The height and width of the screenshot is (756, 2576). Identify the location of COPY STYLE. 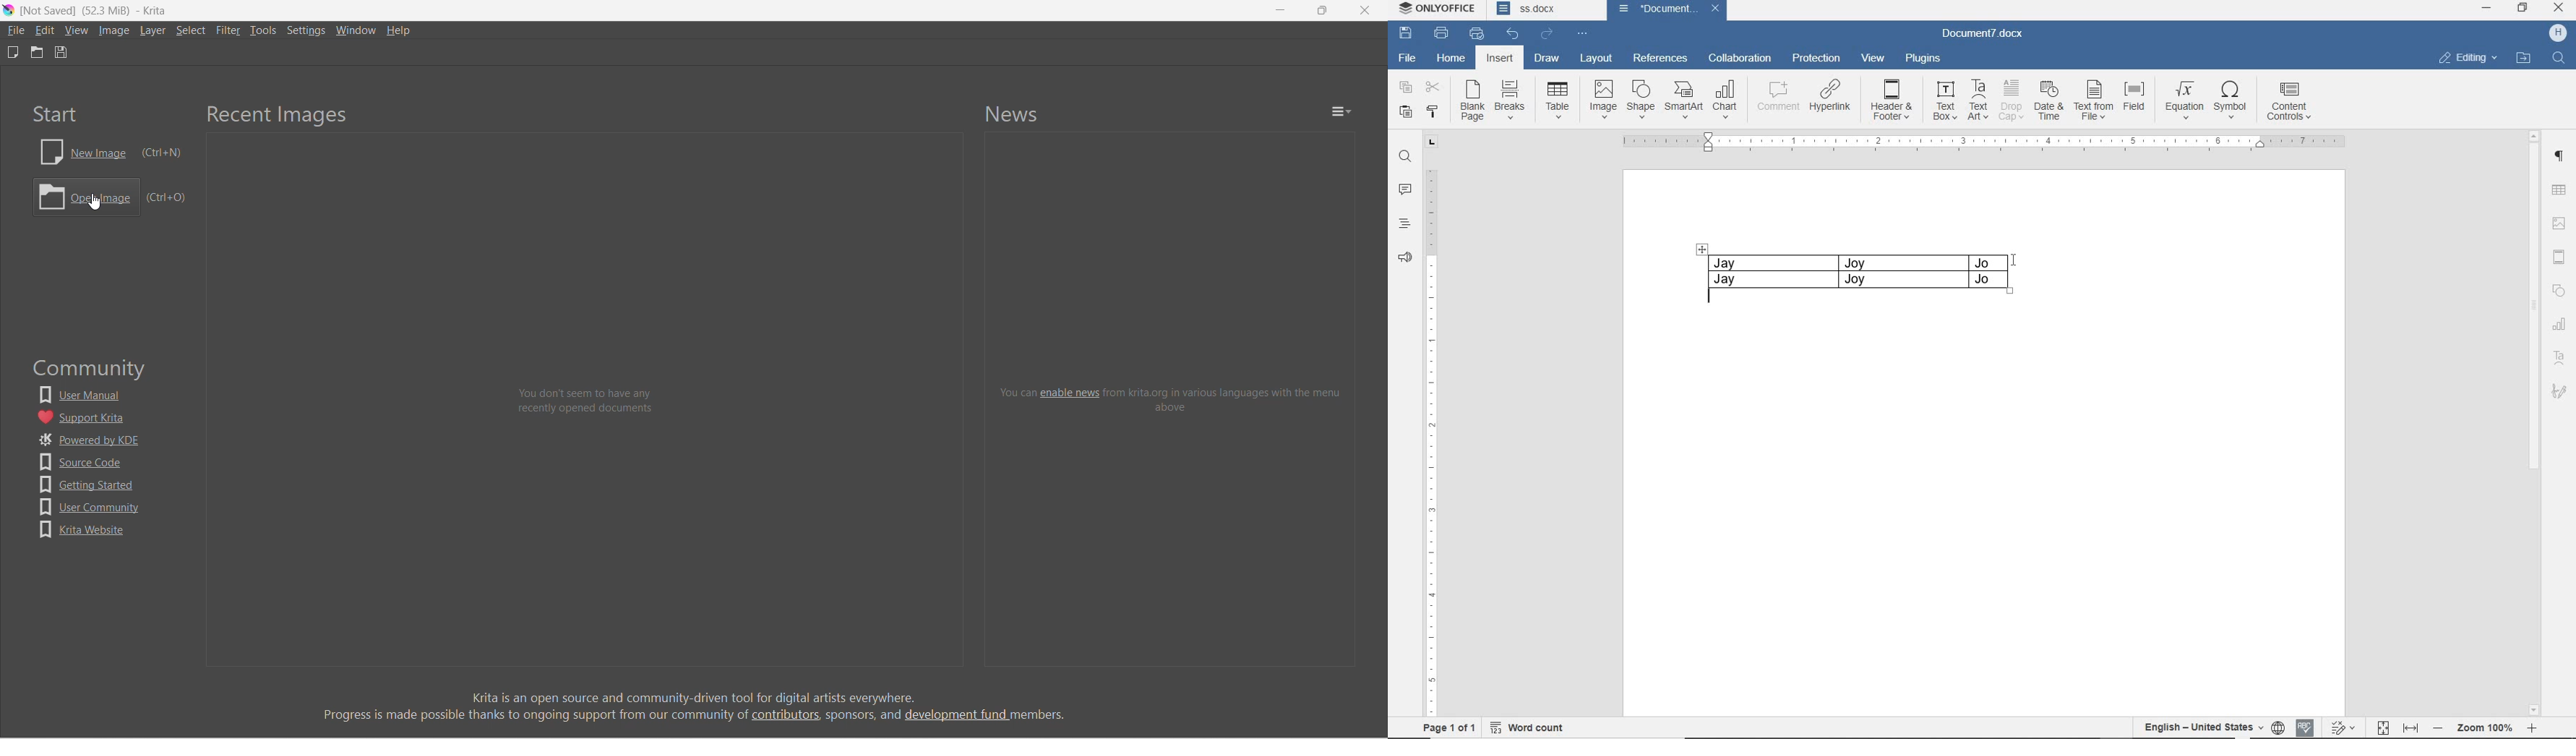
(1432, 113).